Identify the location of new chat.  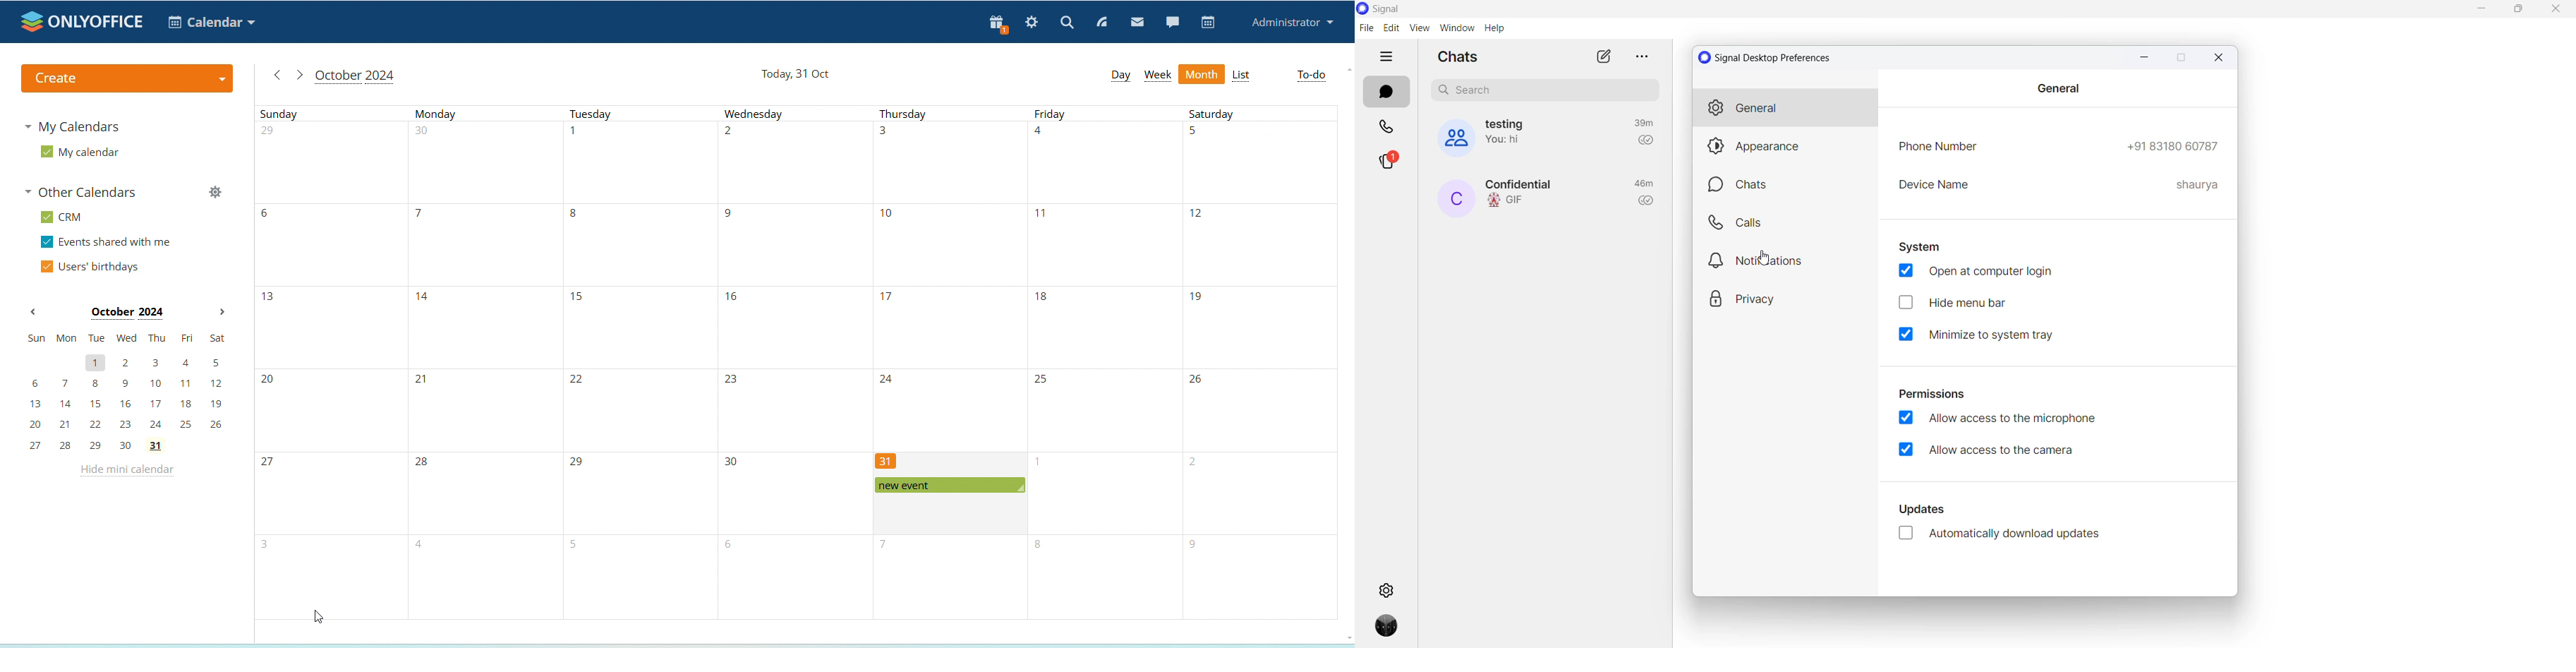
(1602, 57).